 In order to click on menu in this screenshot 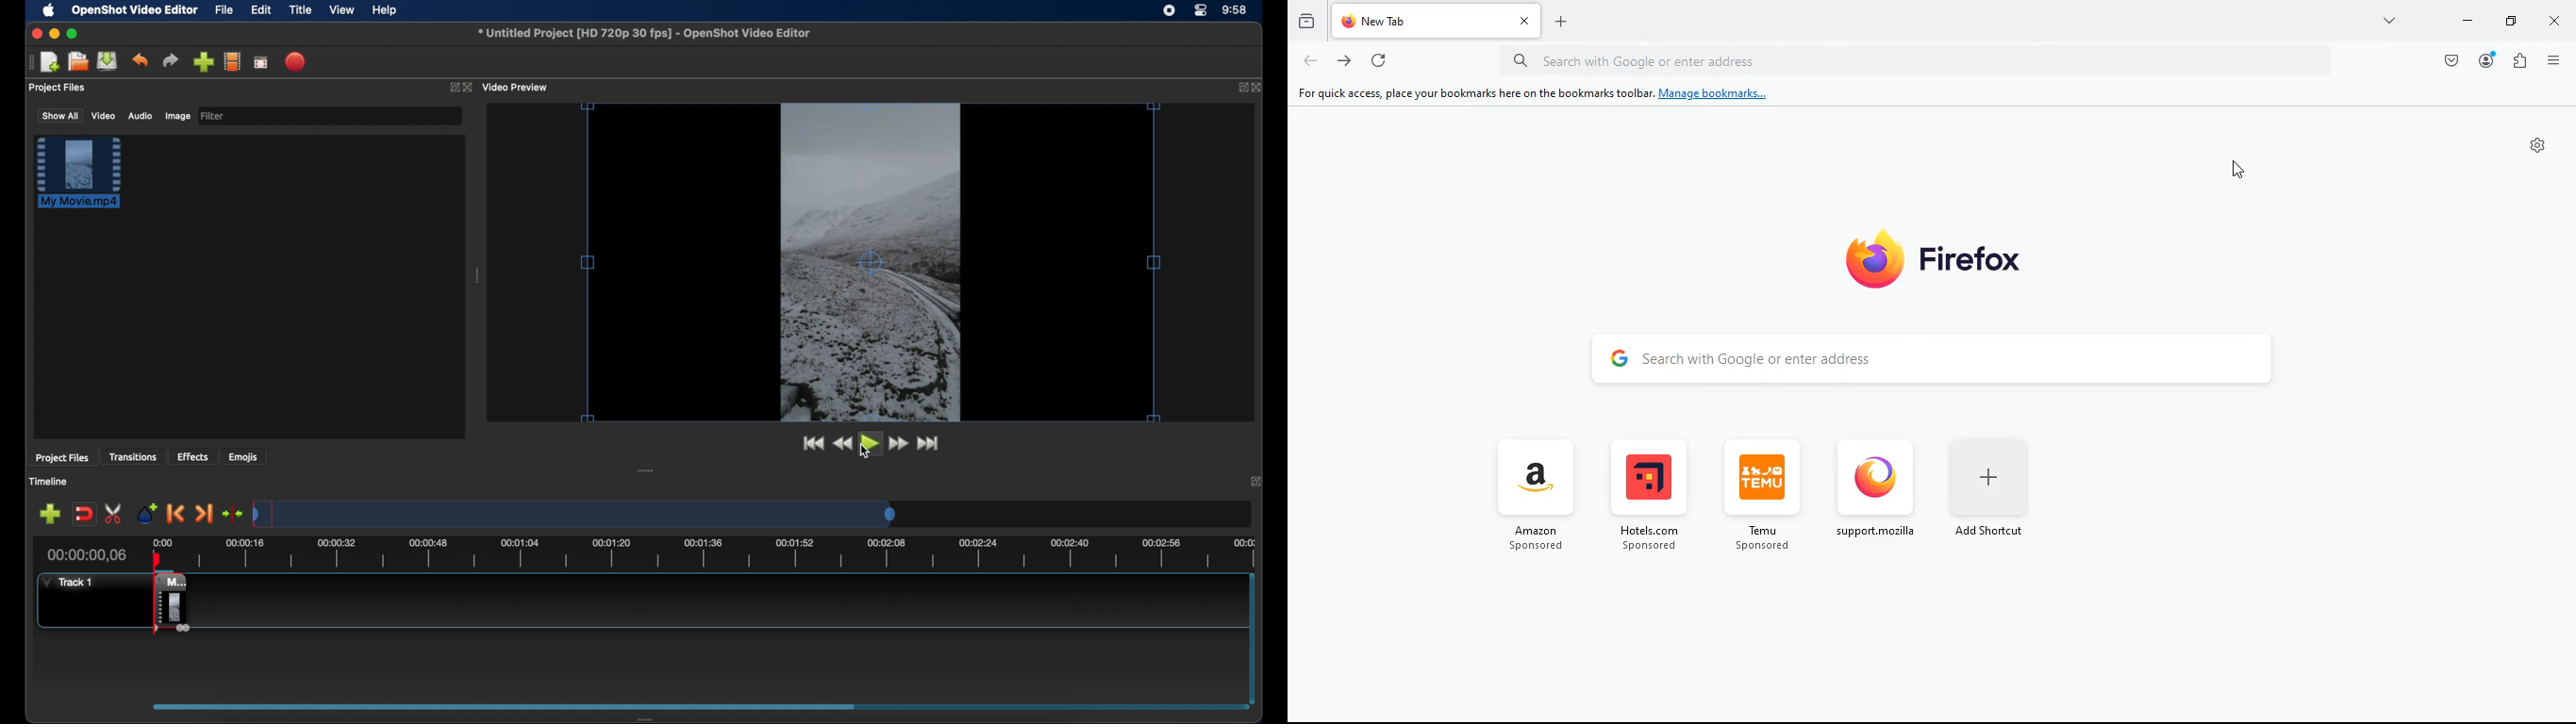, I will do `click(2551, 58)`.